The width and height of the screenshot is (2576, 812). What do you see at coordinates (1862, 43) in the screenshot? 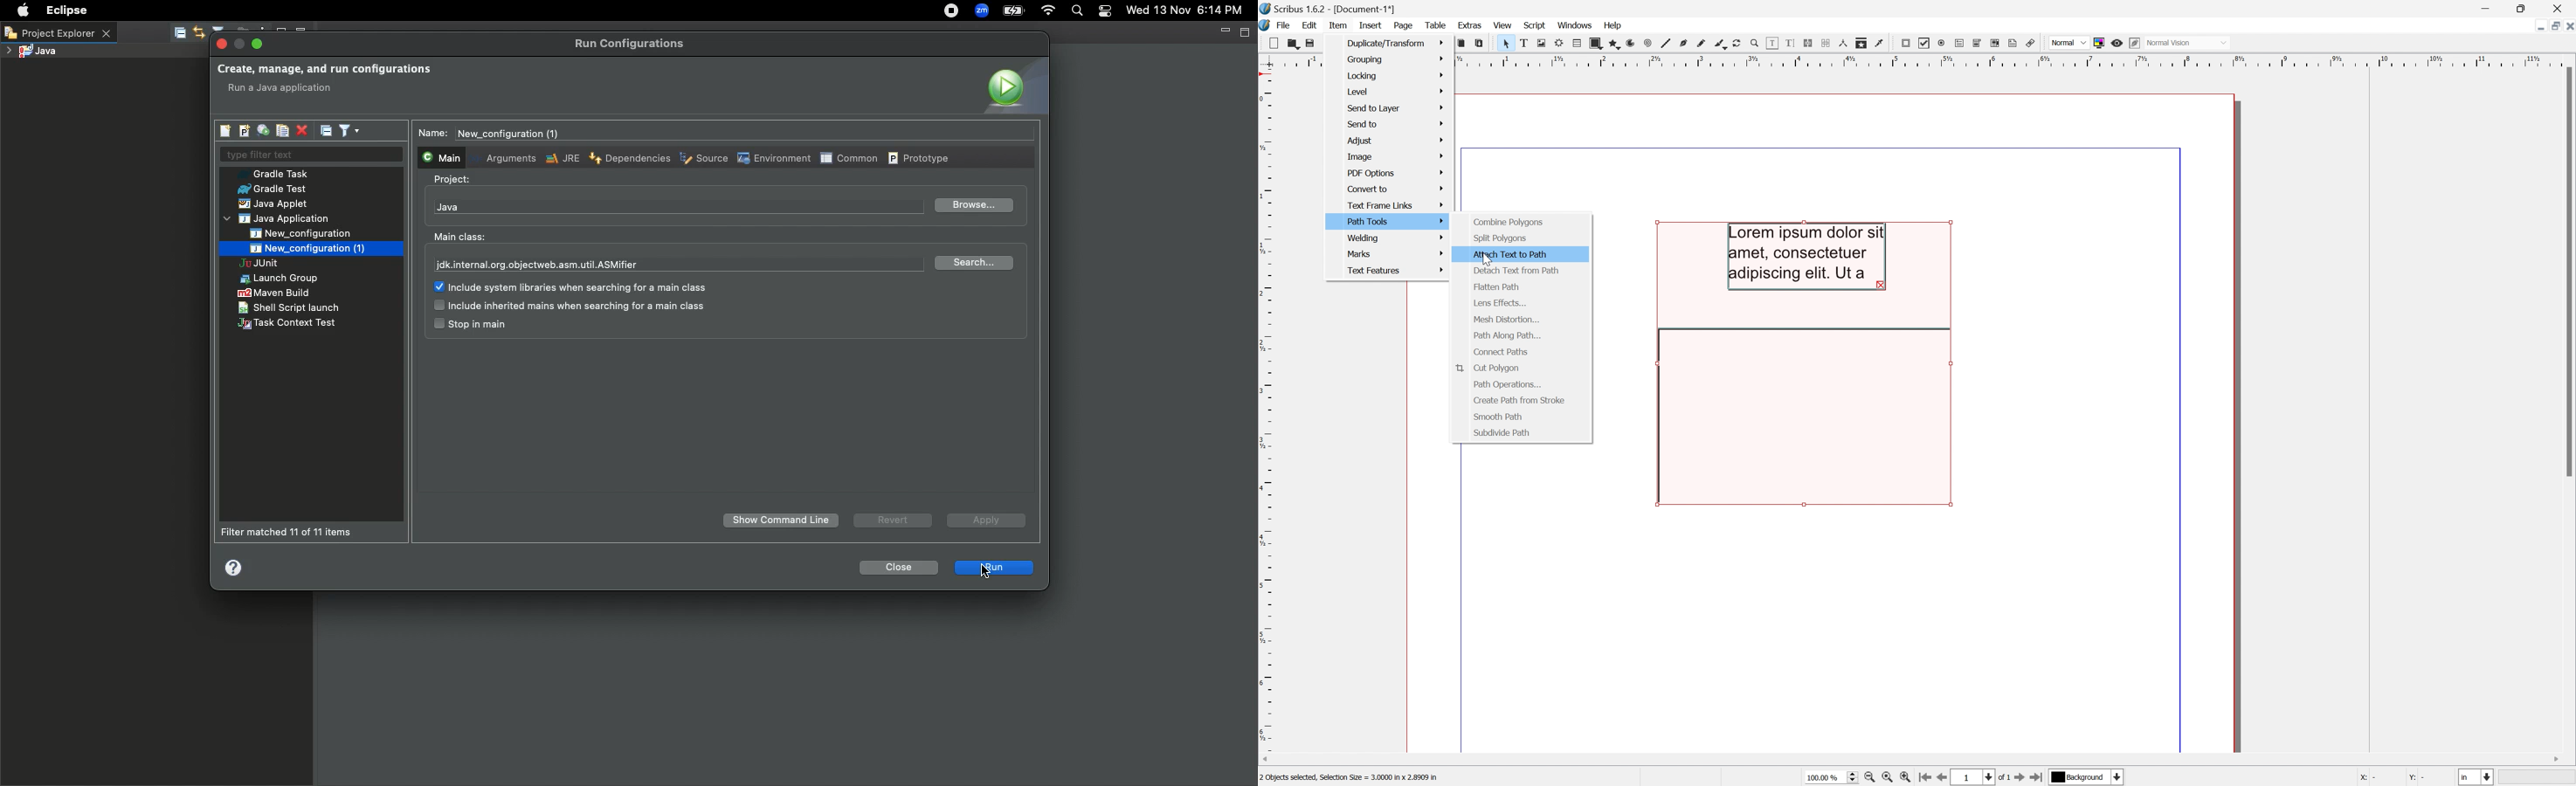
I see `Copy item properties` at bounding box center [1862, 43].